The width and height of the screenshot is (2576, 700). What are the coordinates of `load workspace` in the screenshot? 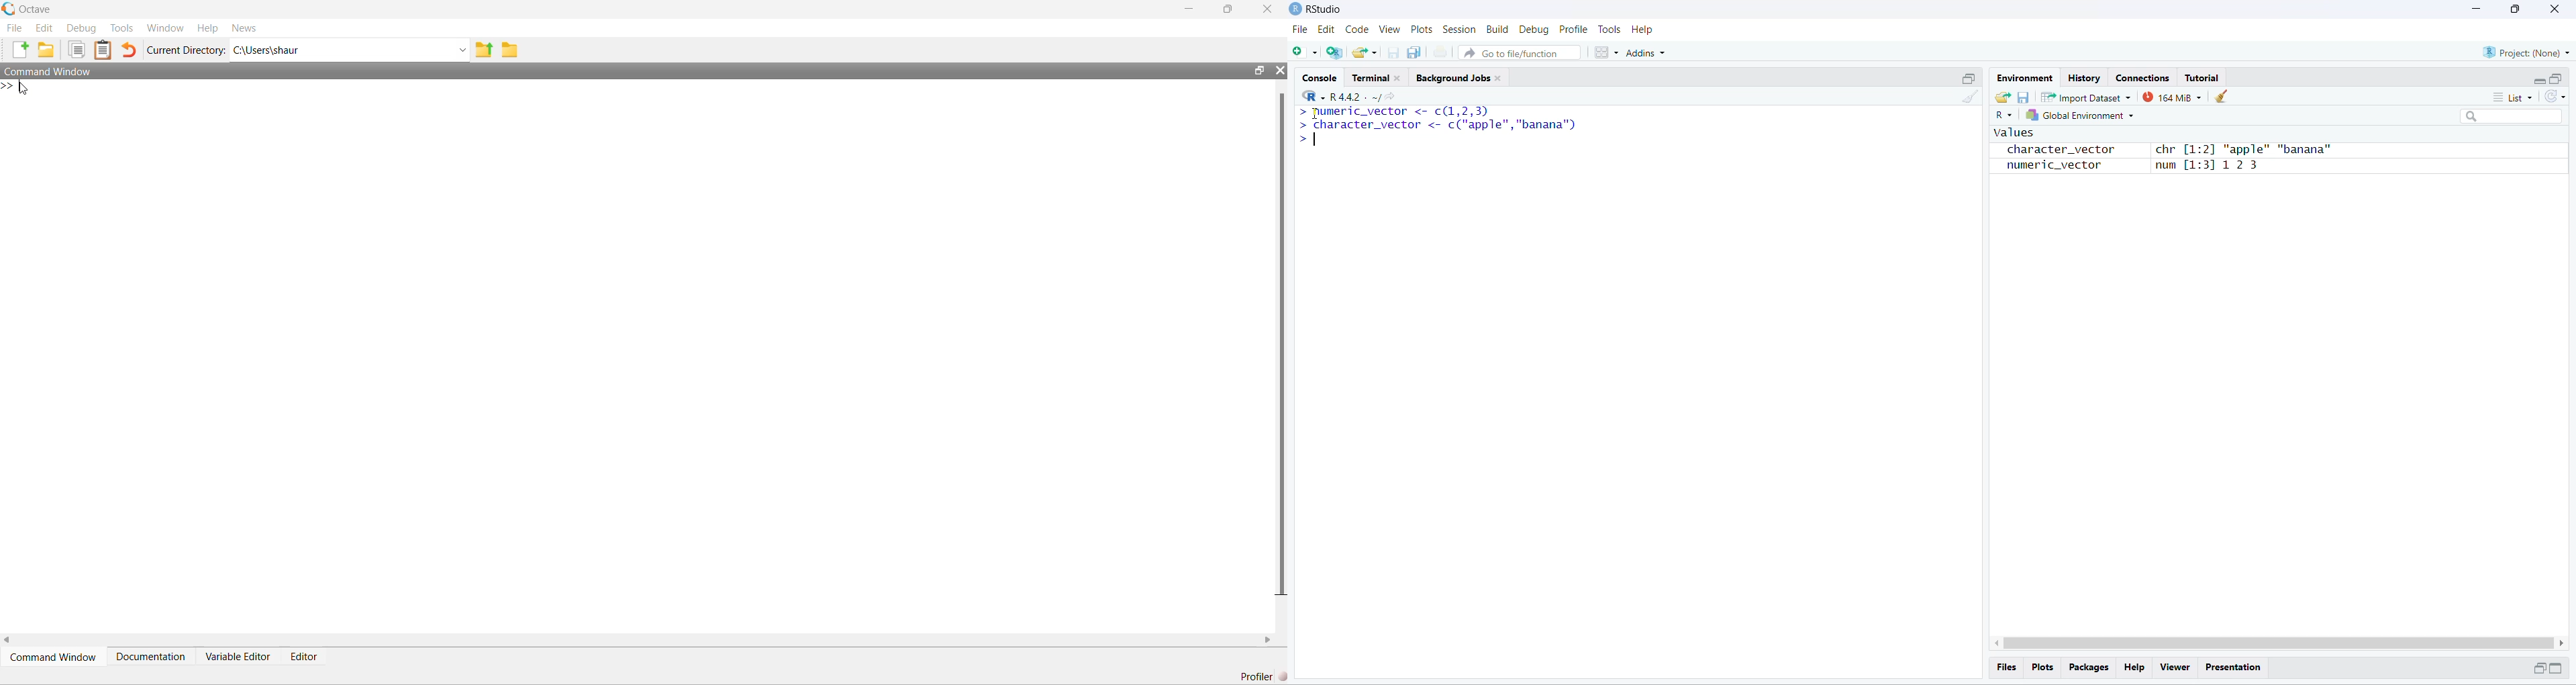 It's located at (2001, 96).